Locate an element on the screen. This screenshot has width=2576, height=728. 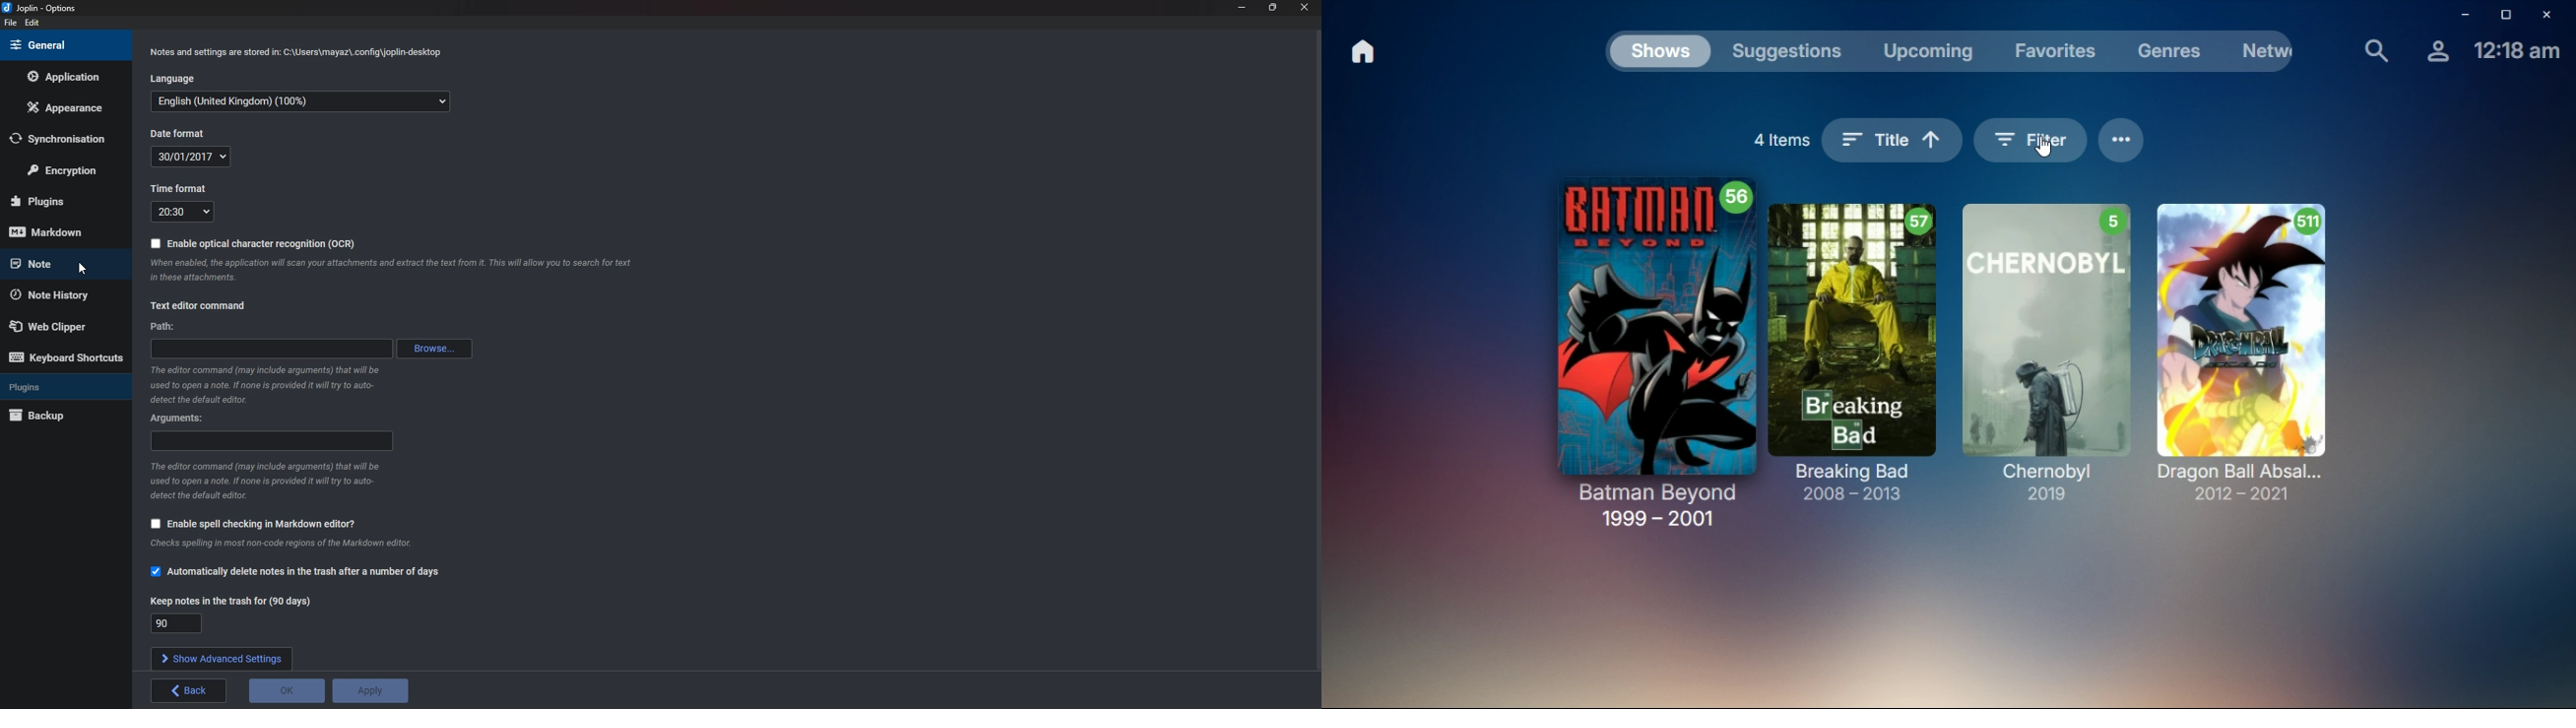
Enable spell checking is located at coordinates (254, 525).